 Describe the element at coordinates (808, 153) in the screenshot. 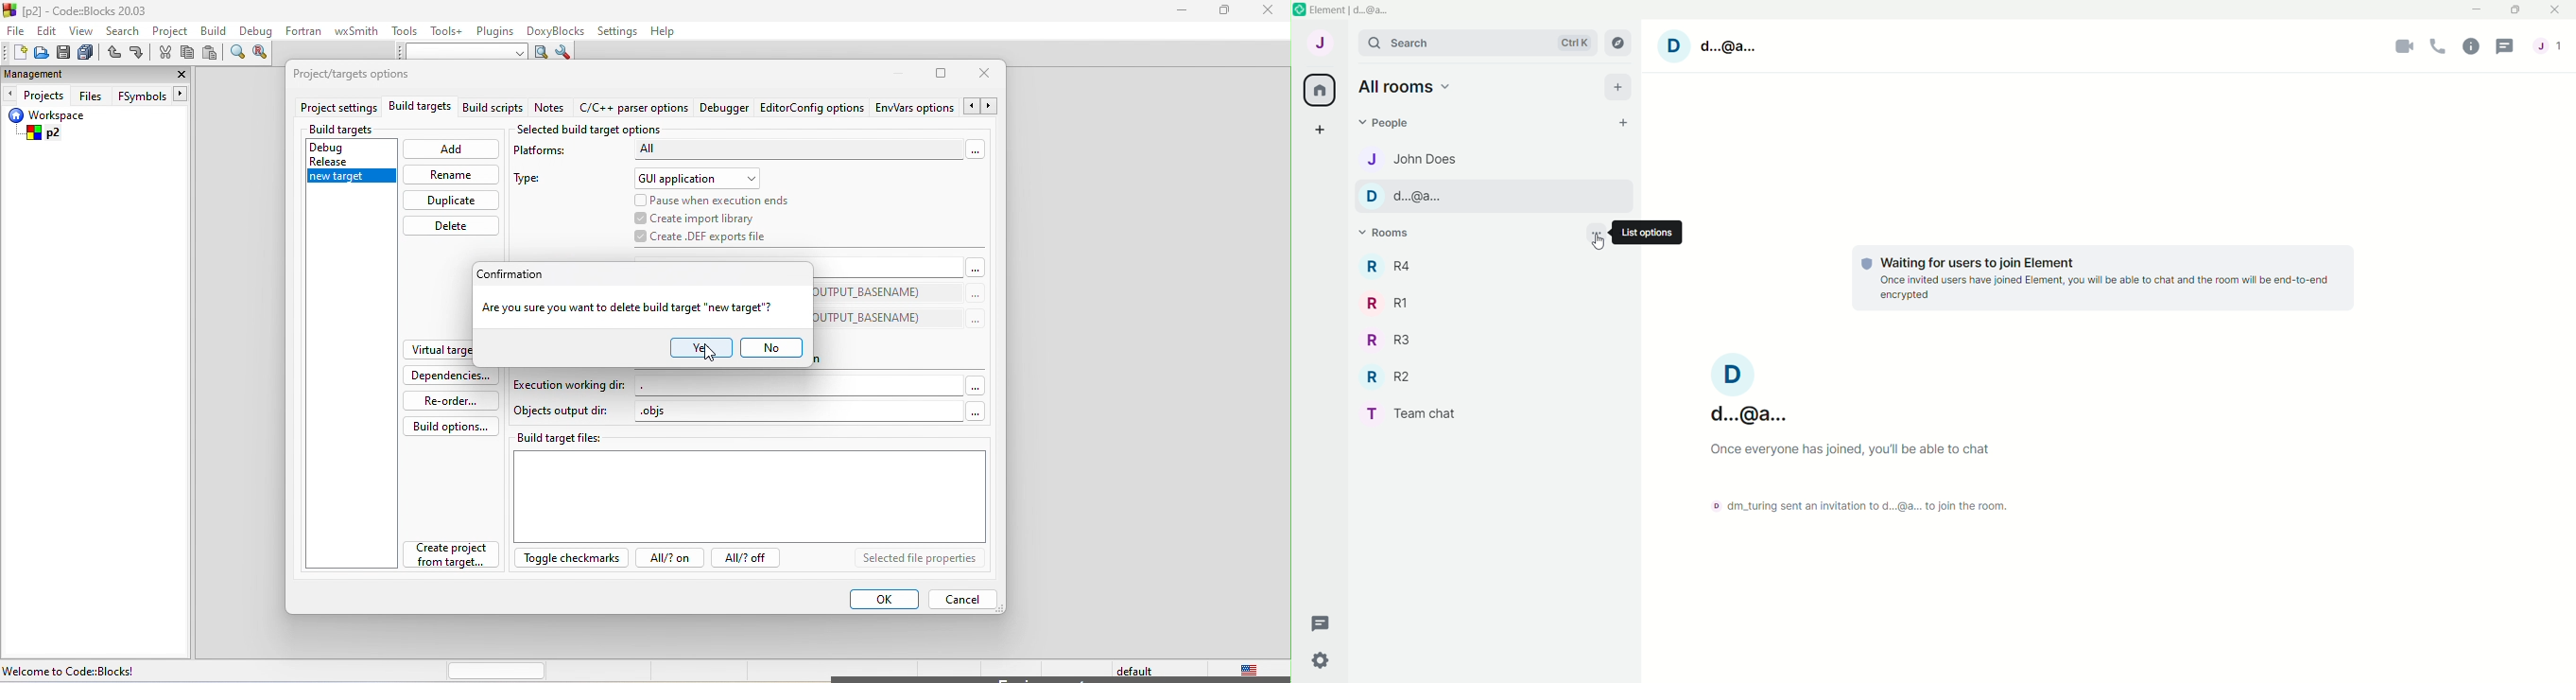

I see `all` at that location.